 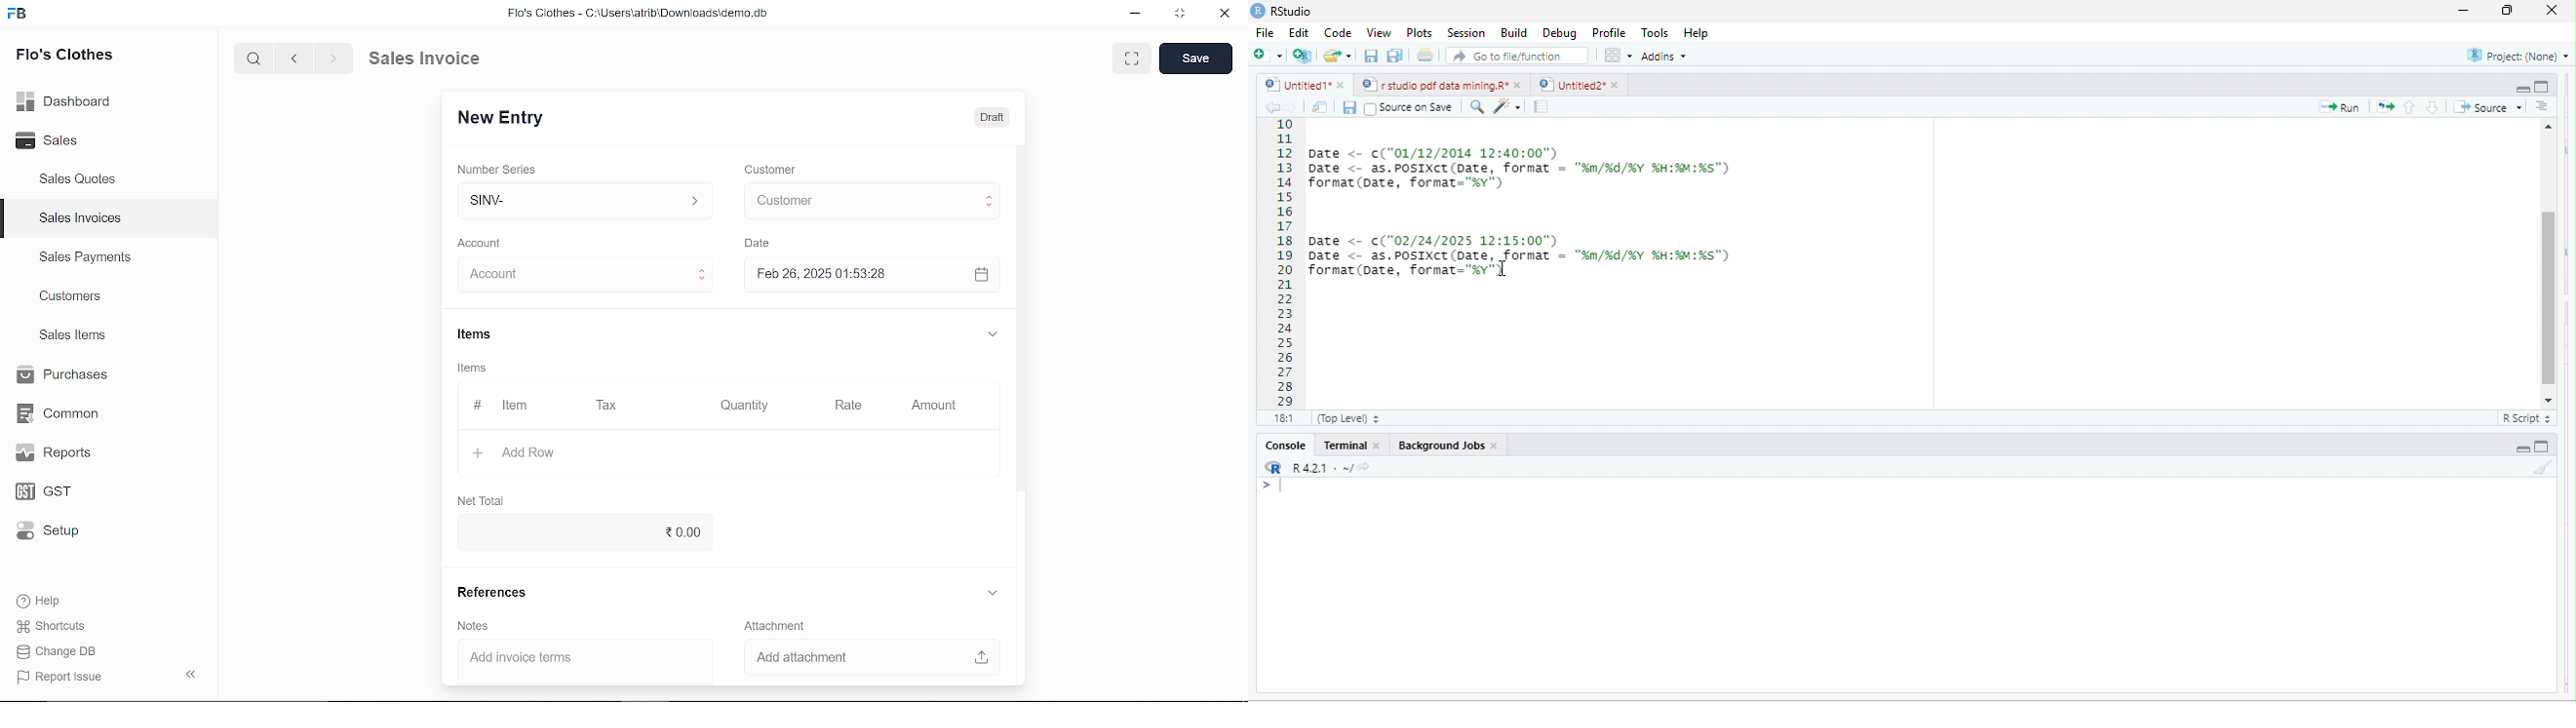 What do you see at coordinates (1271, 468) in the screenshot?
I see `rs studio logo` at bounding box center [1271, 468].